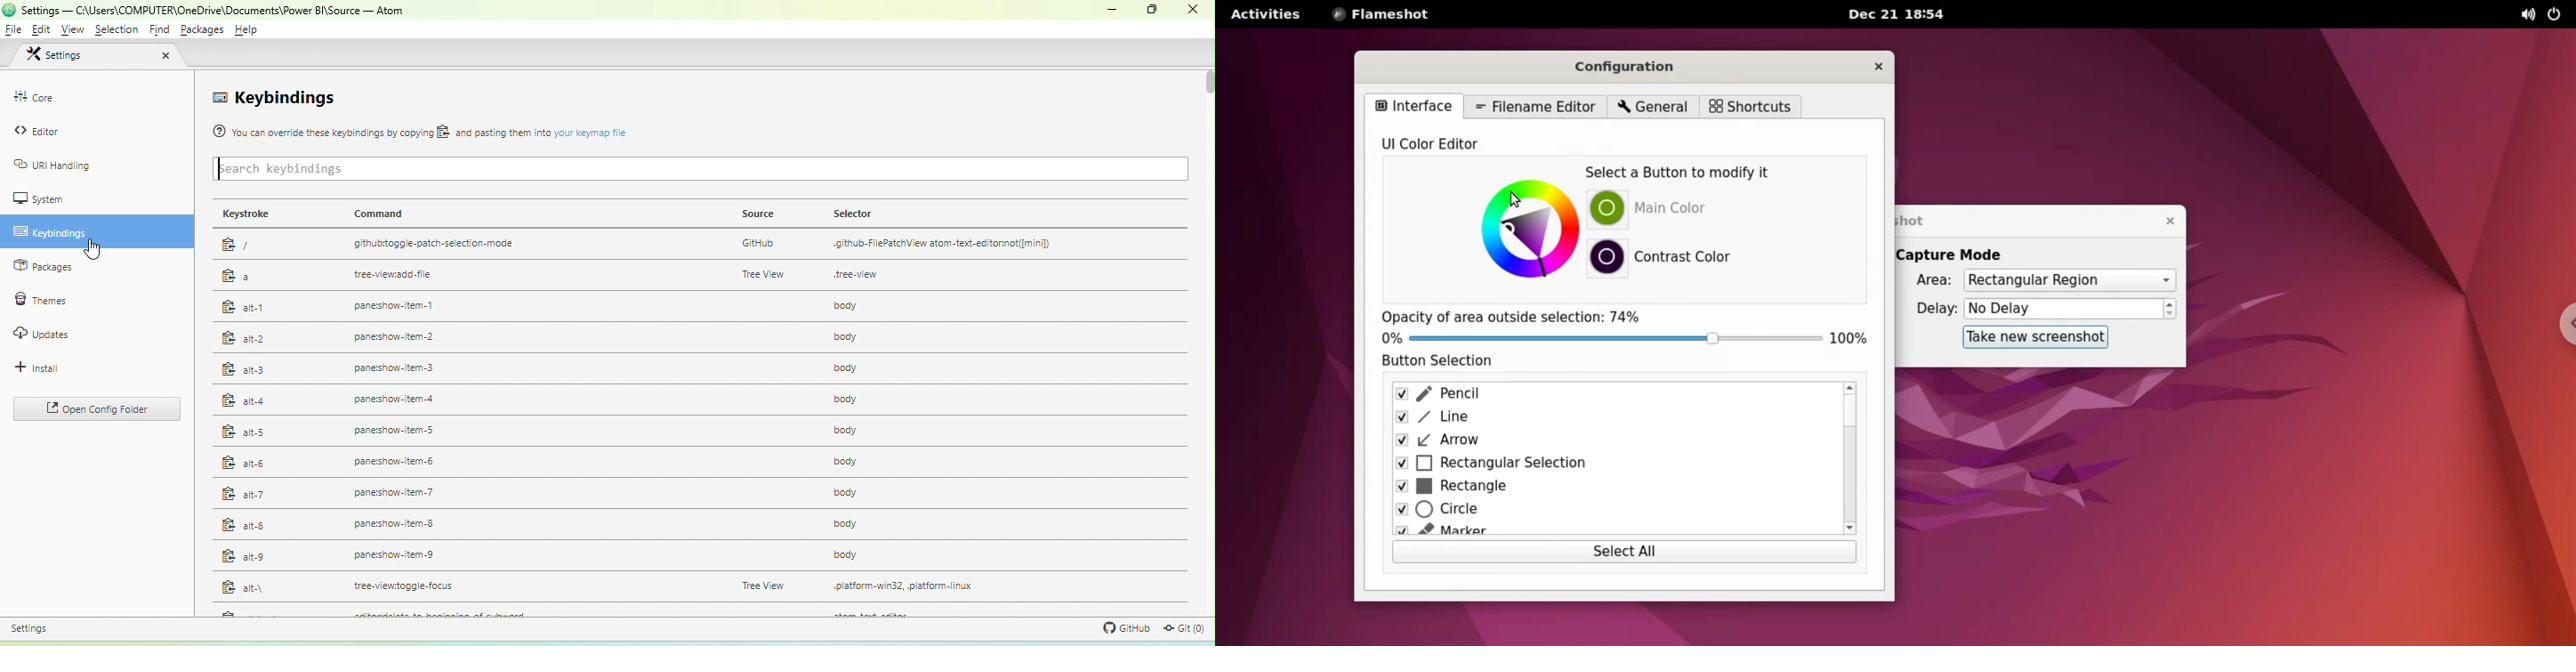  What do you see at coordinates (53, 164) in the screenshot?
I see `uri handling` at bounding box center [53, 164].